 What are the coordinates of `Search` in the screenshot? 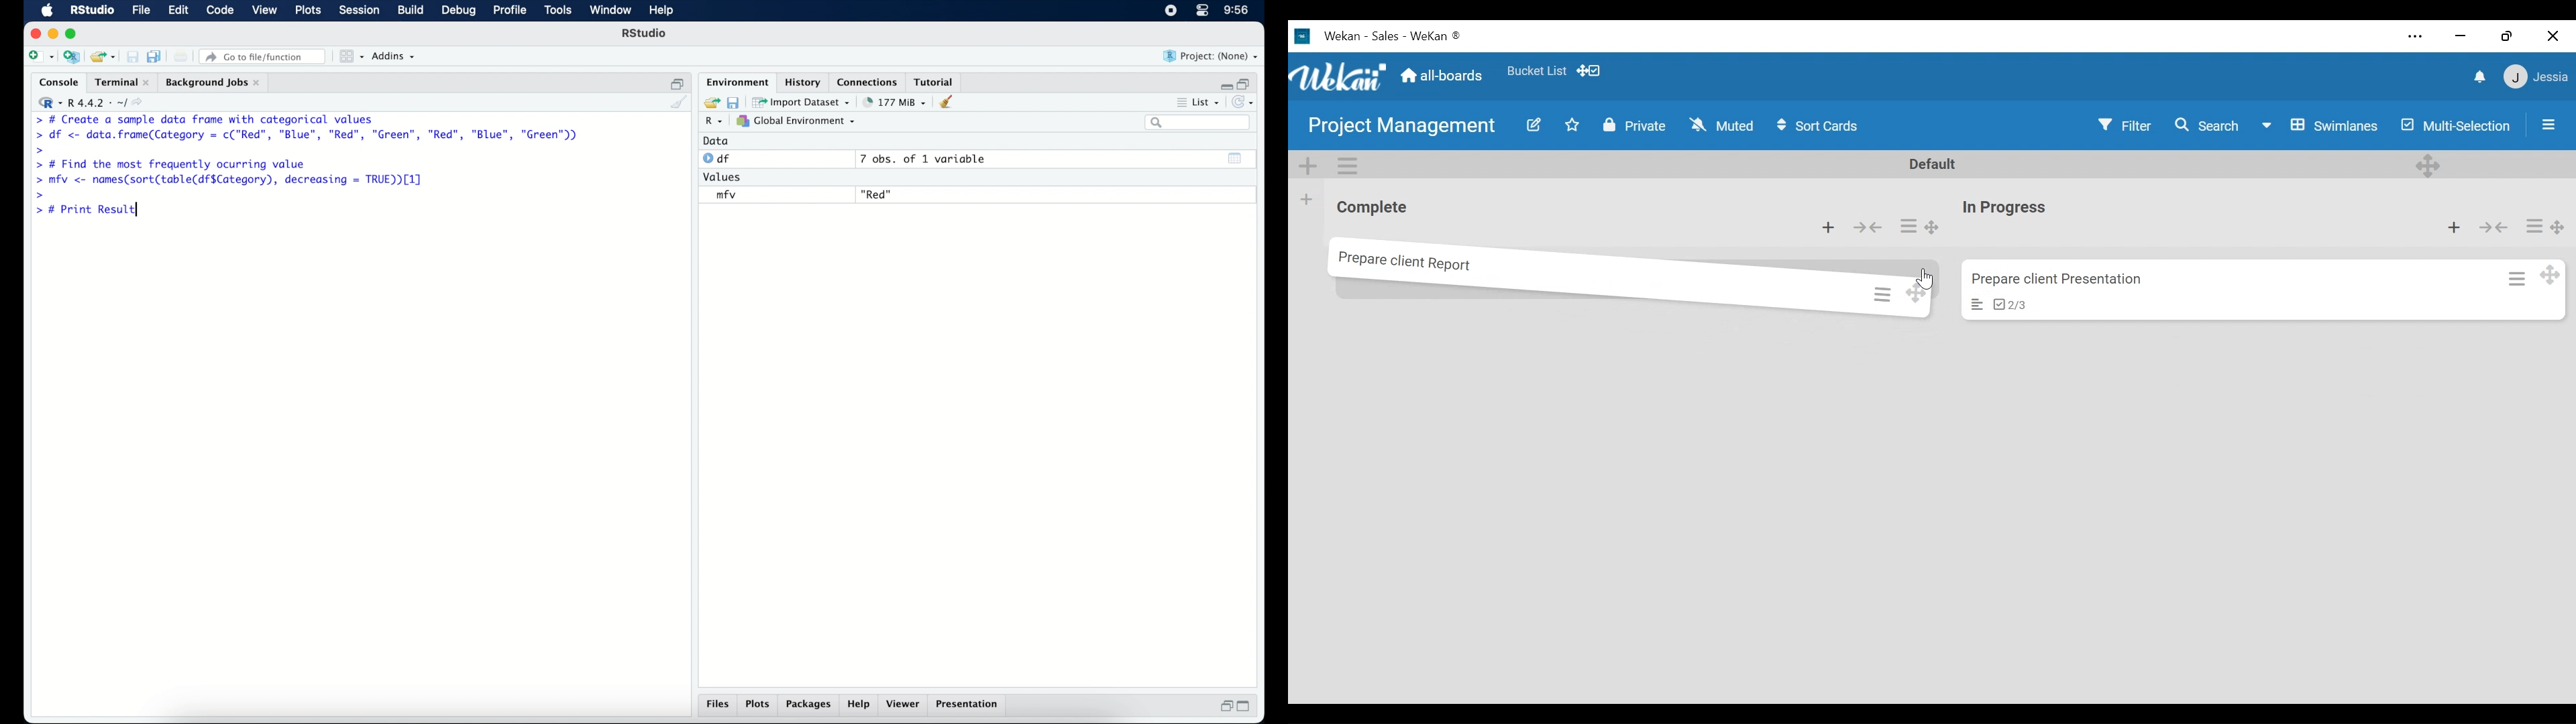 It's located at (2209, 127).